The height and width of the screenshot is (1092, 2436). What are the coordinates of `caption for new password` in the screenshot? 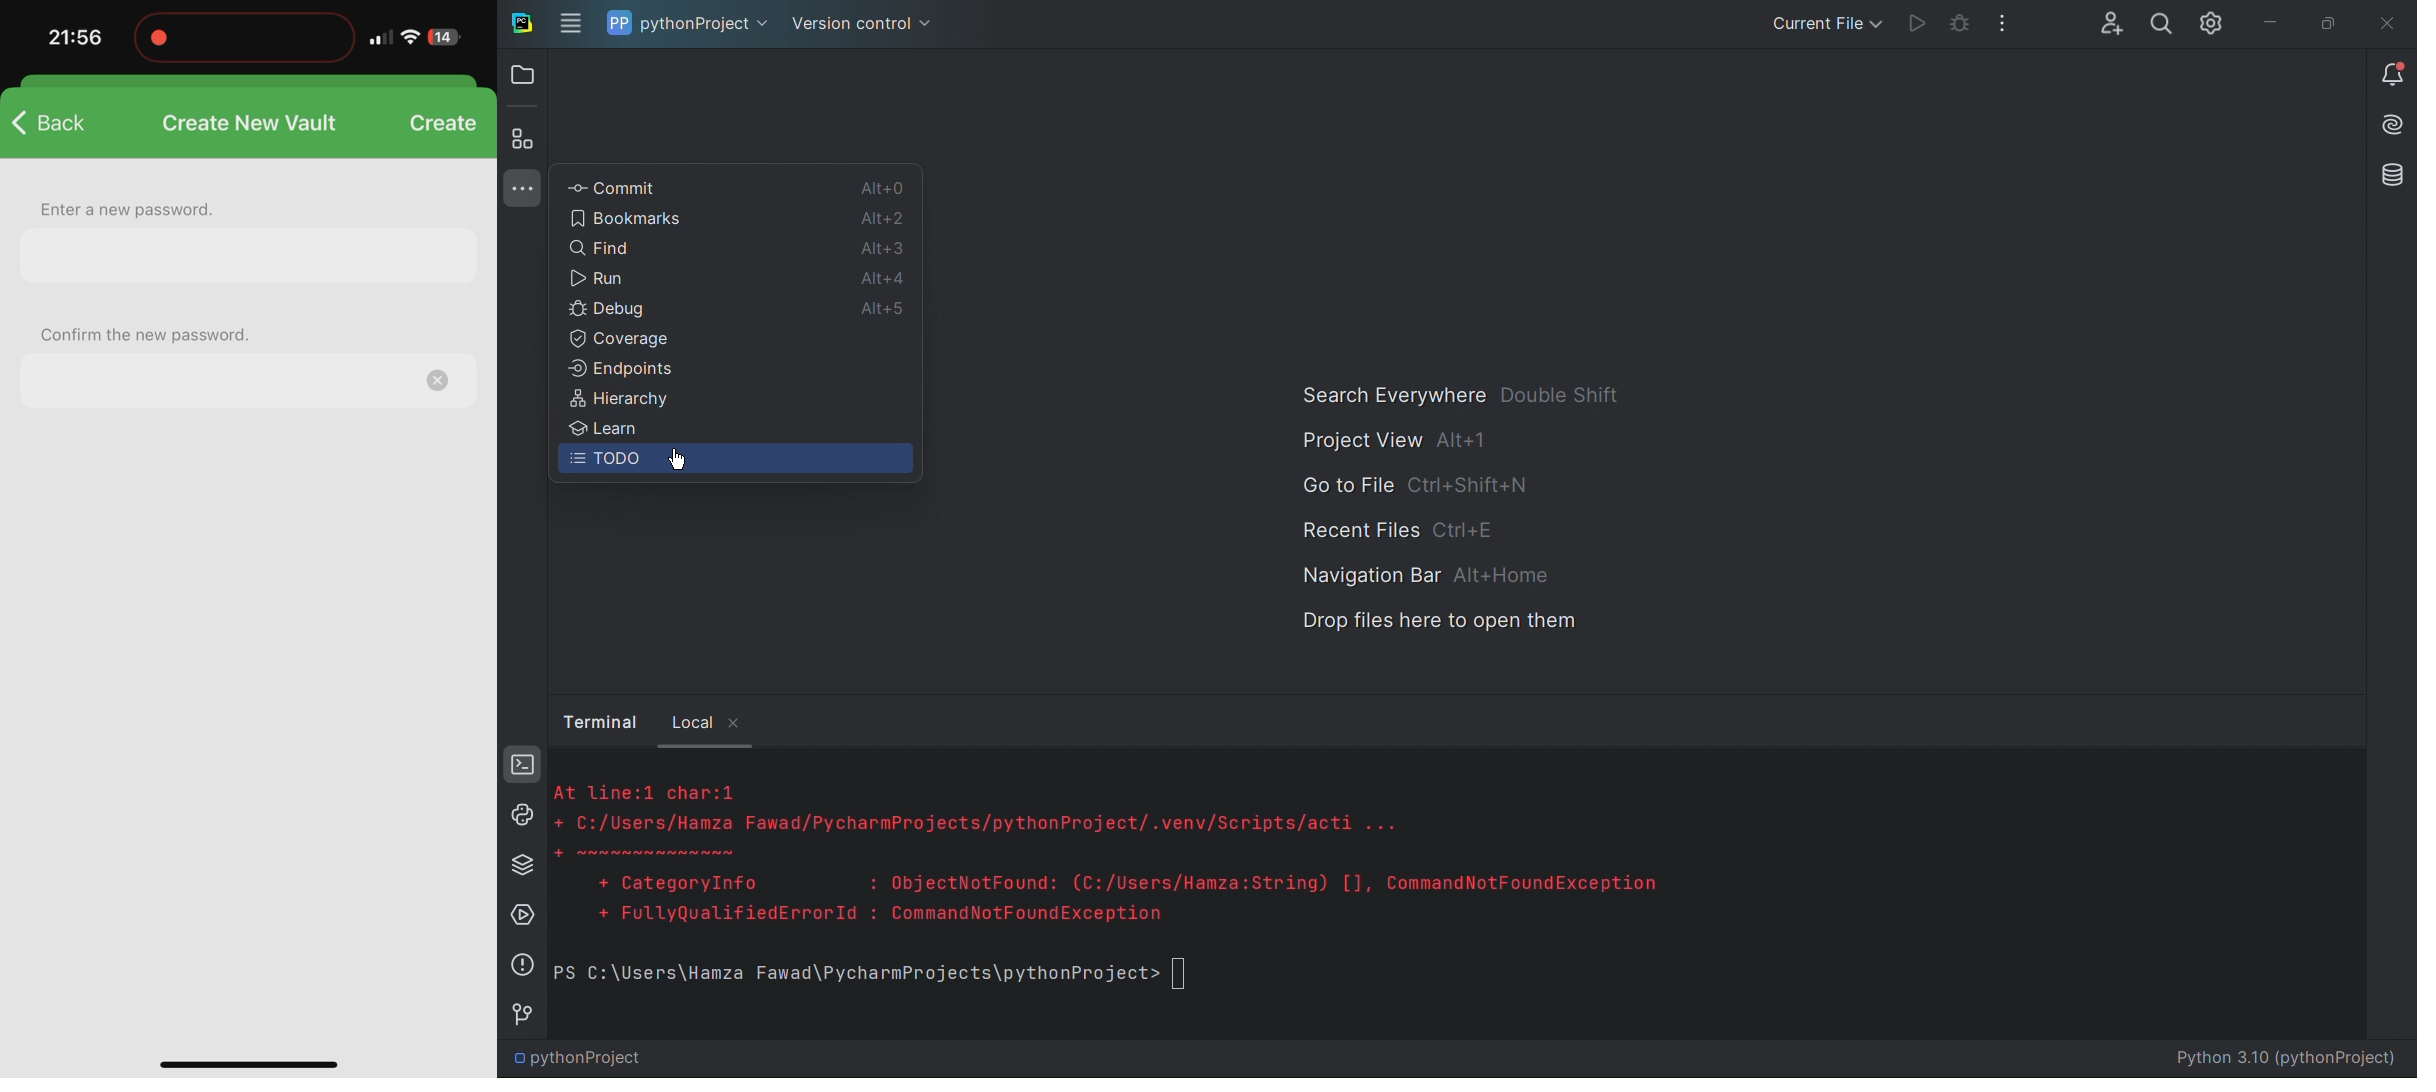 It's located at (221, 256).